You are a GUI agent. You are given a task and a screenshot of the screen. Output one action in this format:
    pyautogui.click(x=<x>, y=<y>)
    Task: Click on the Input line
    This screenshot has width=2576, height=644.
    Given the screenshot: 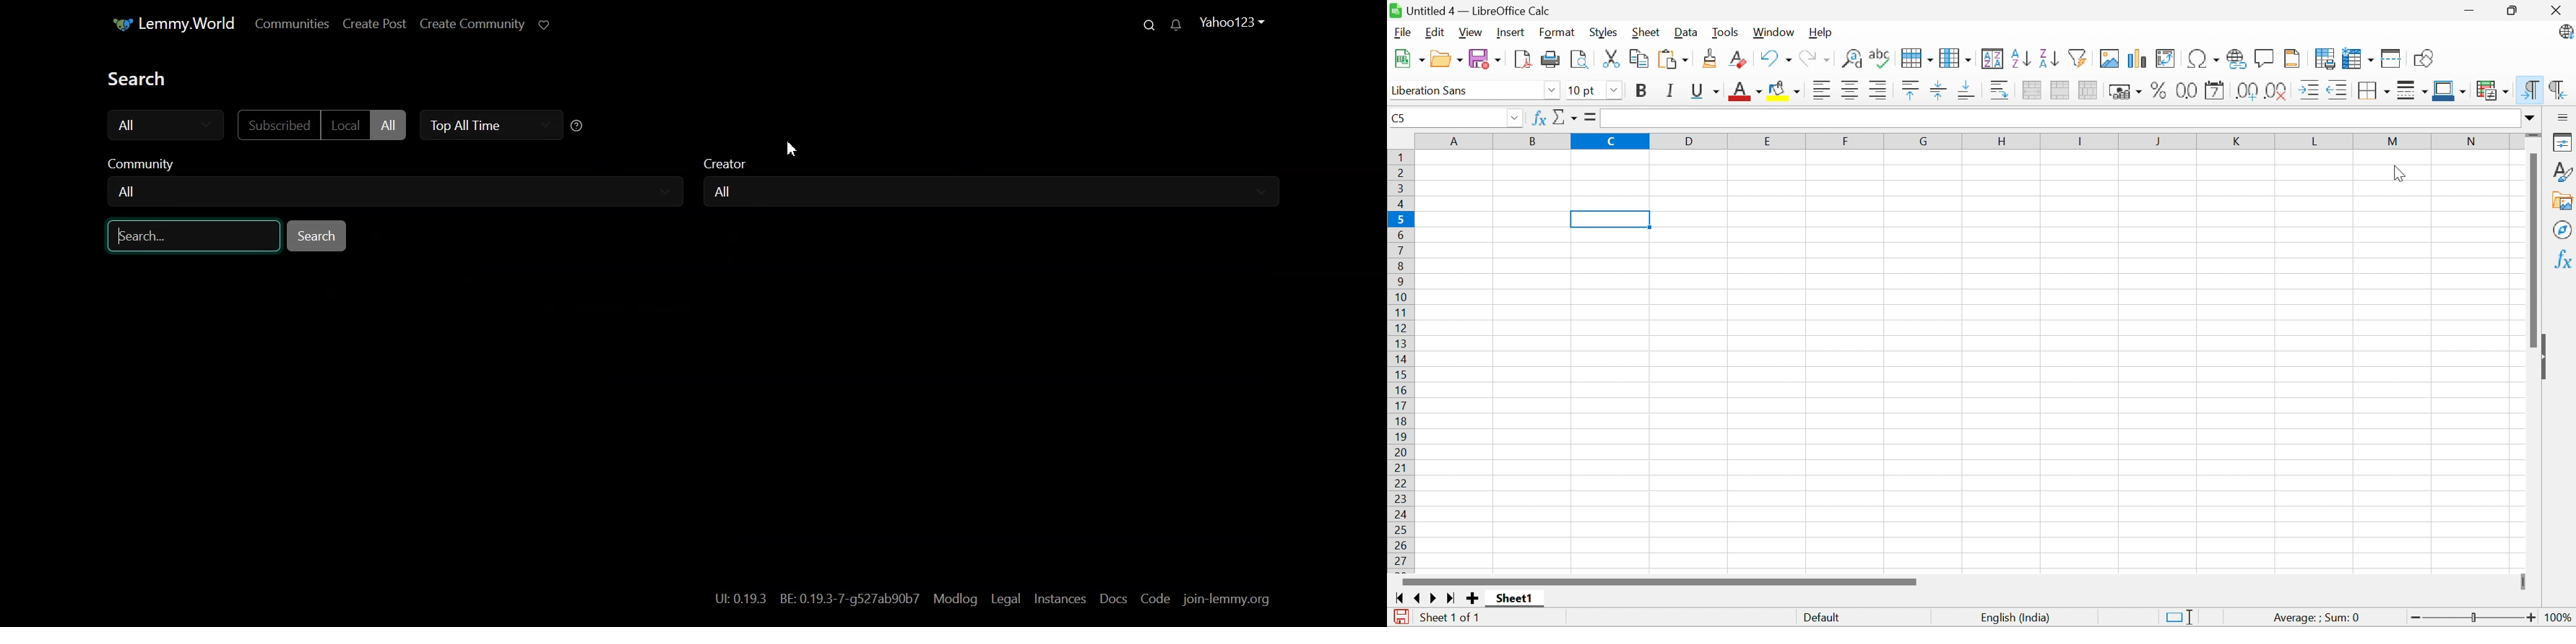 What is the action you would take?
    pyautogui.click(x=2061, y=119)
    